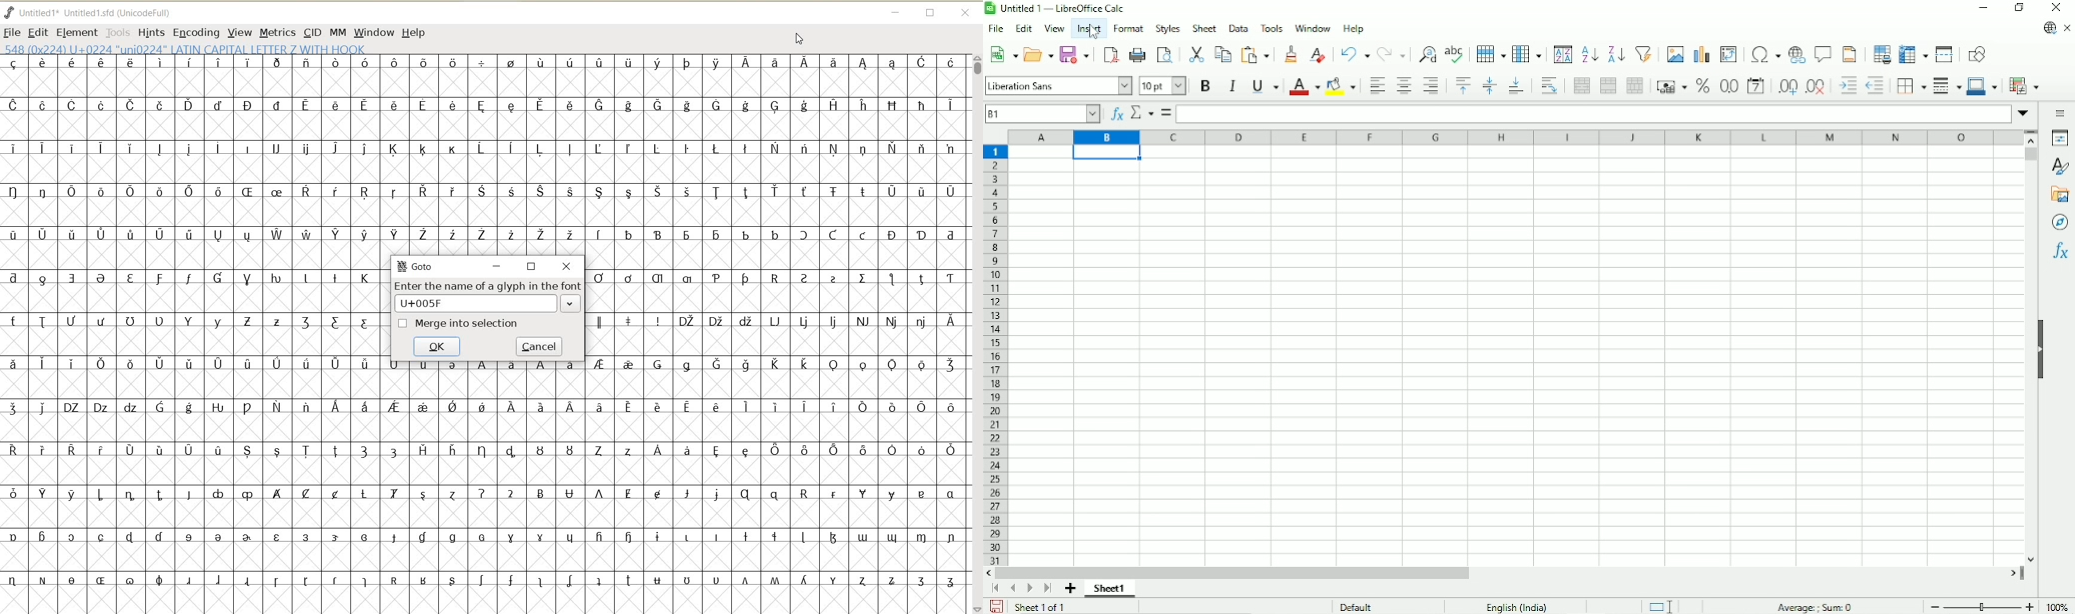  I want to click on Insert special characters, so click(1766, 53).